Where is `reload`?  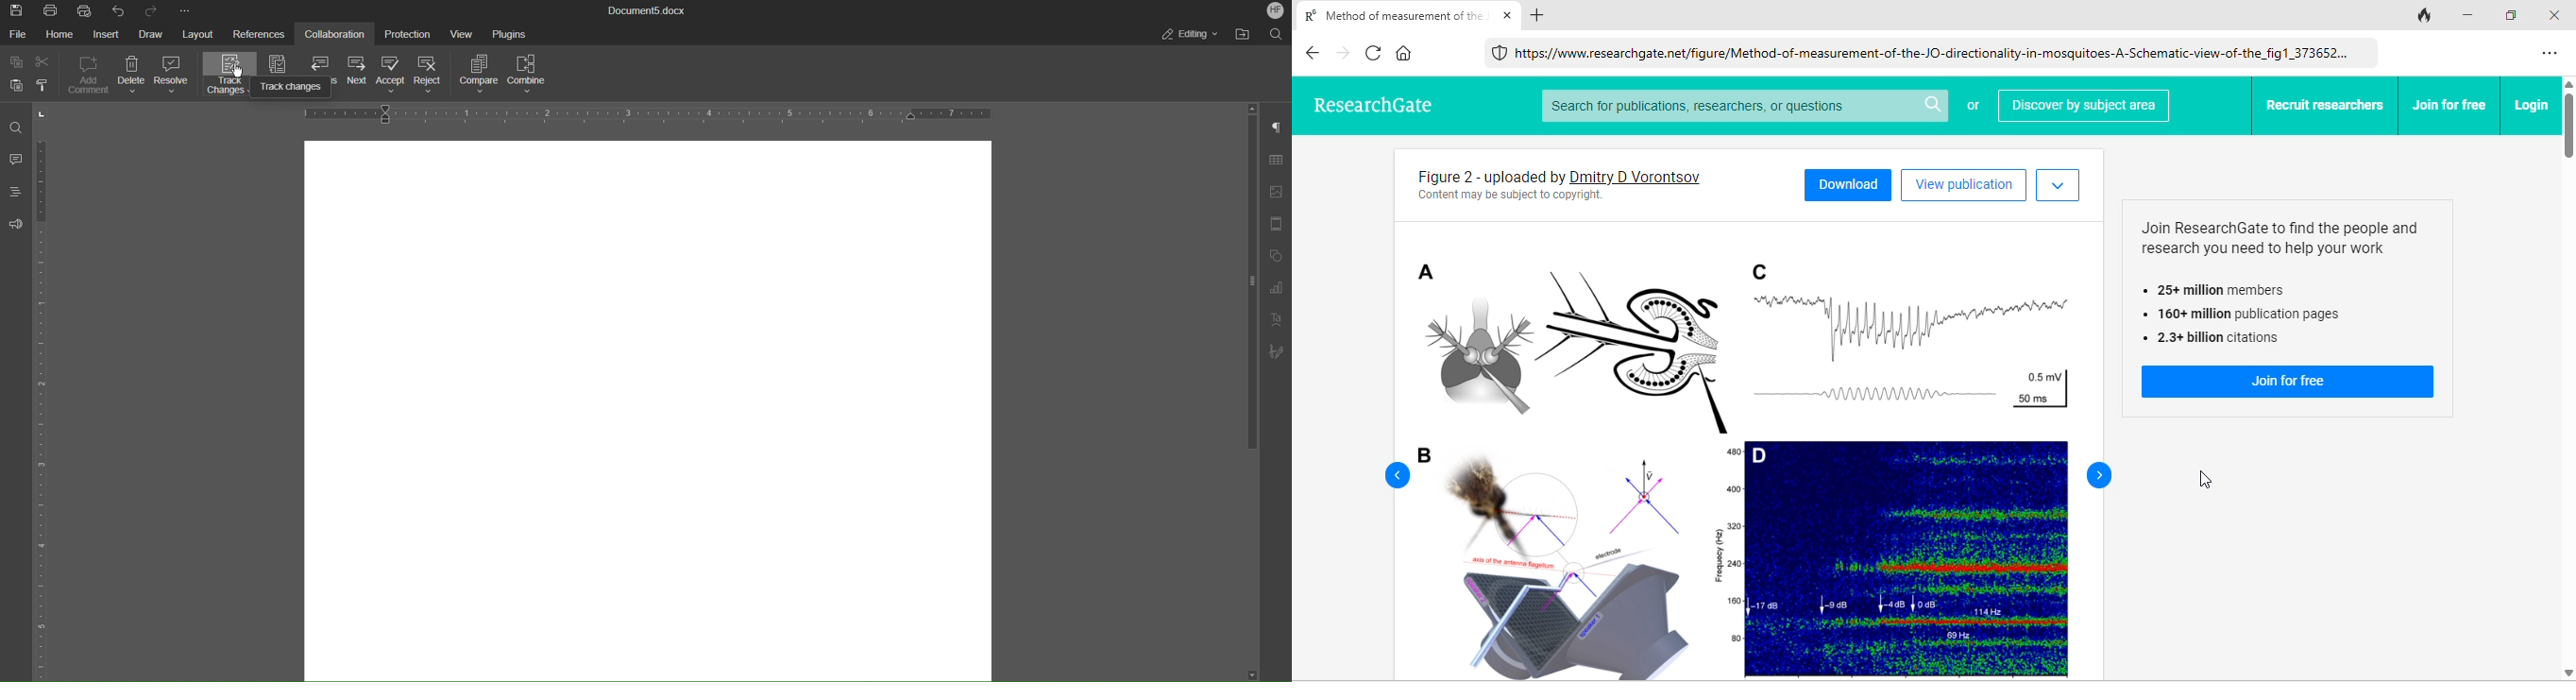 reload is located at coordinates (1371, 55).